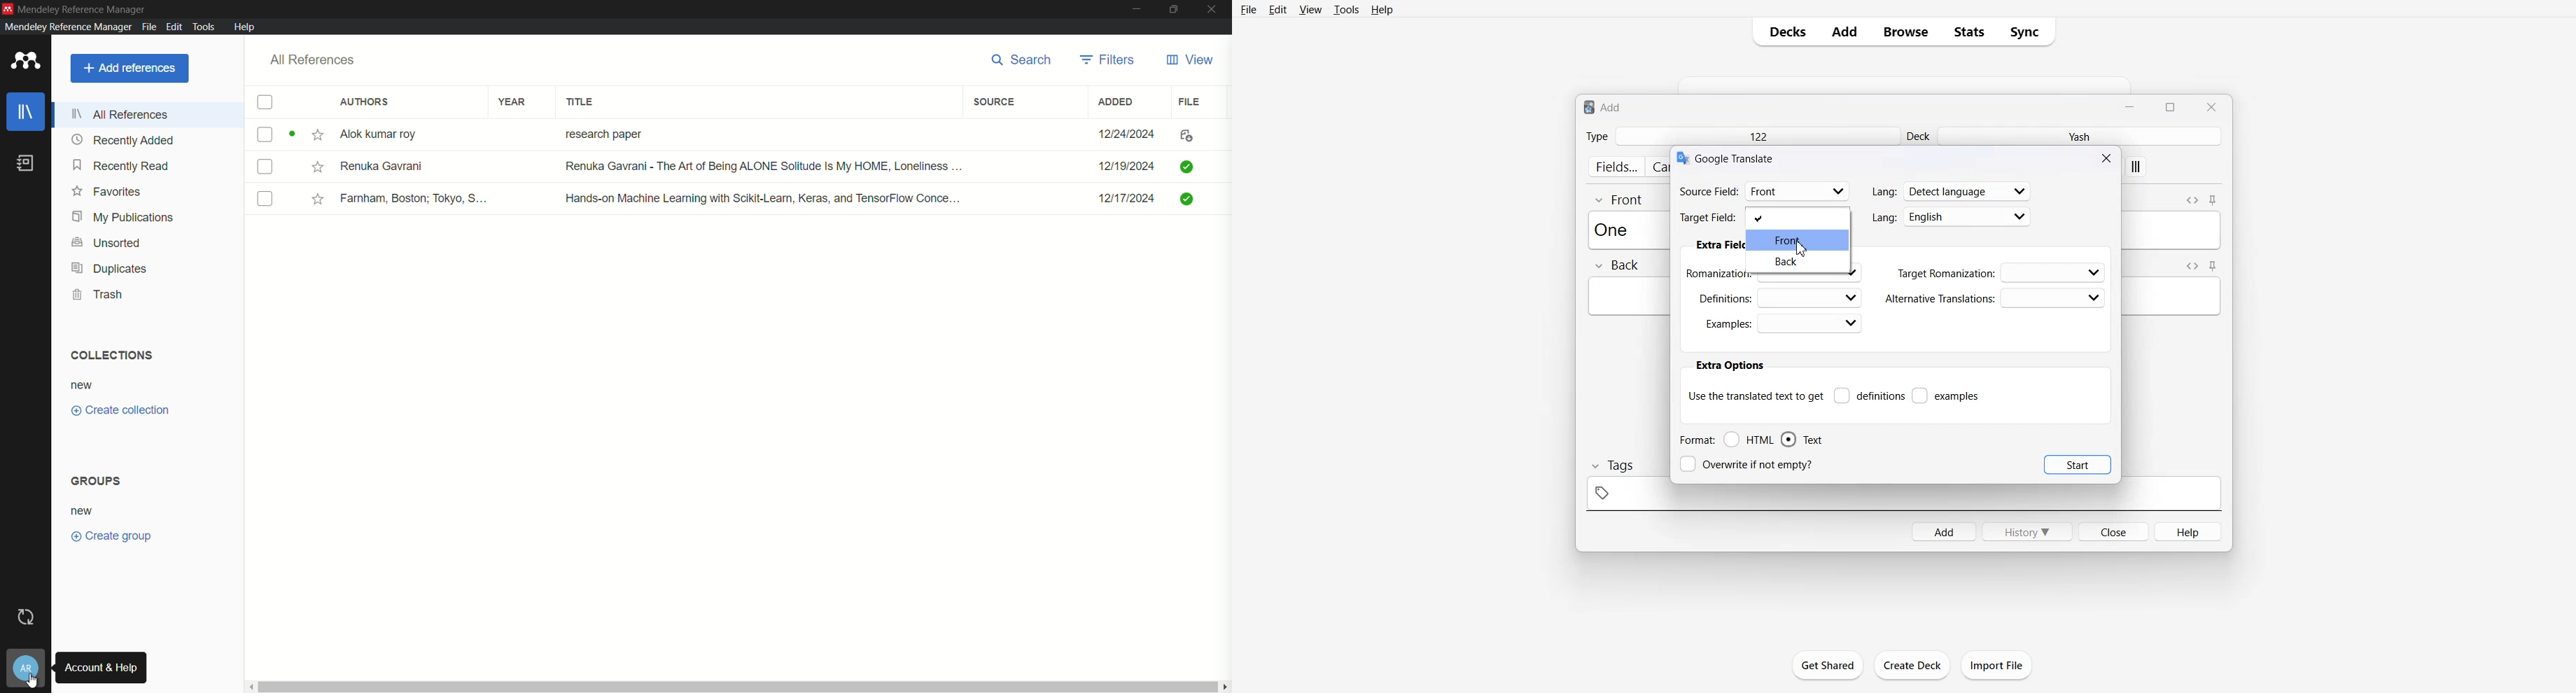 This screenshot has height=700, width=2576. Describe the element at coordinates (1943, 531) in the screenshot. I see `Add` at that location.